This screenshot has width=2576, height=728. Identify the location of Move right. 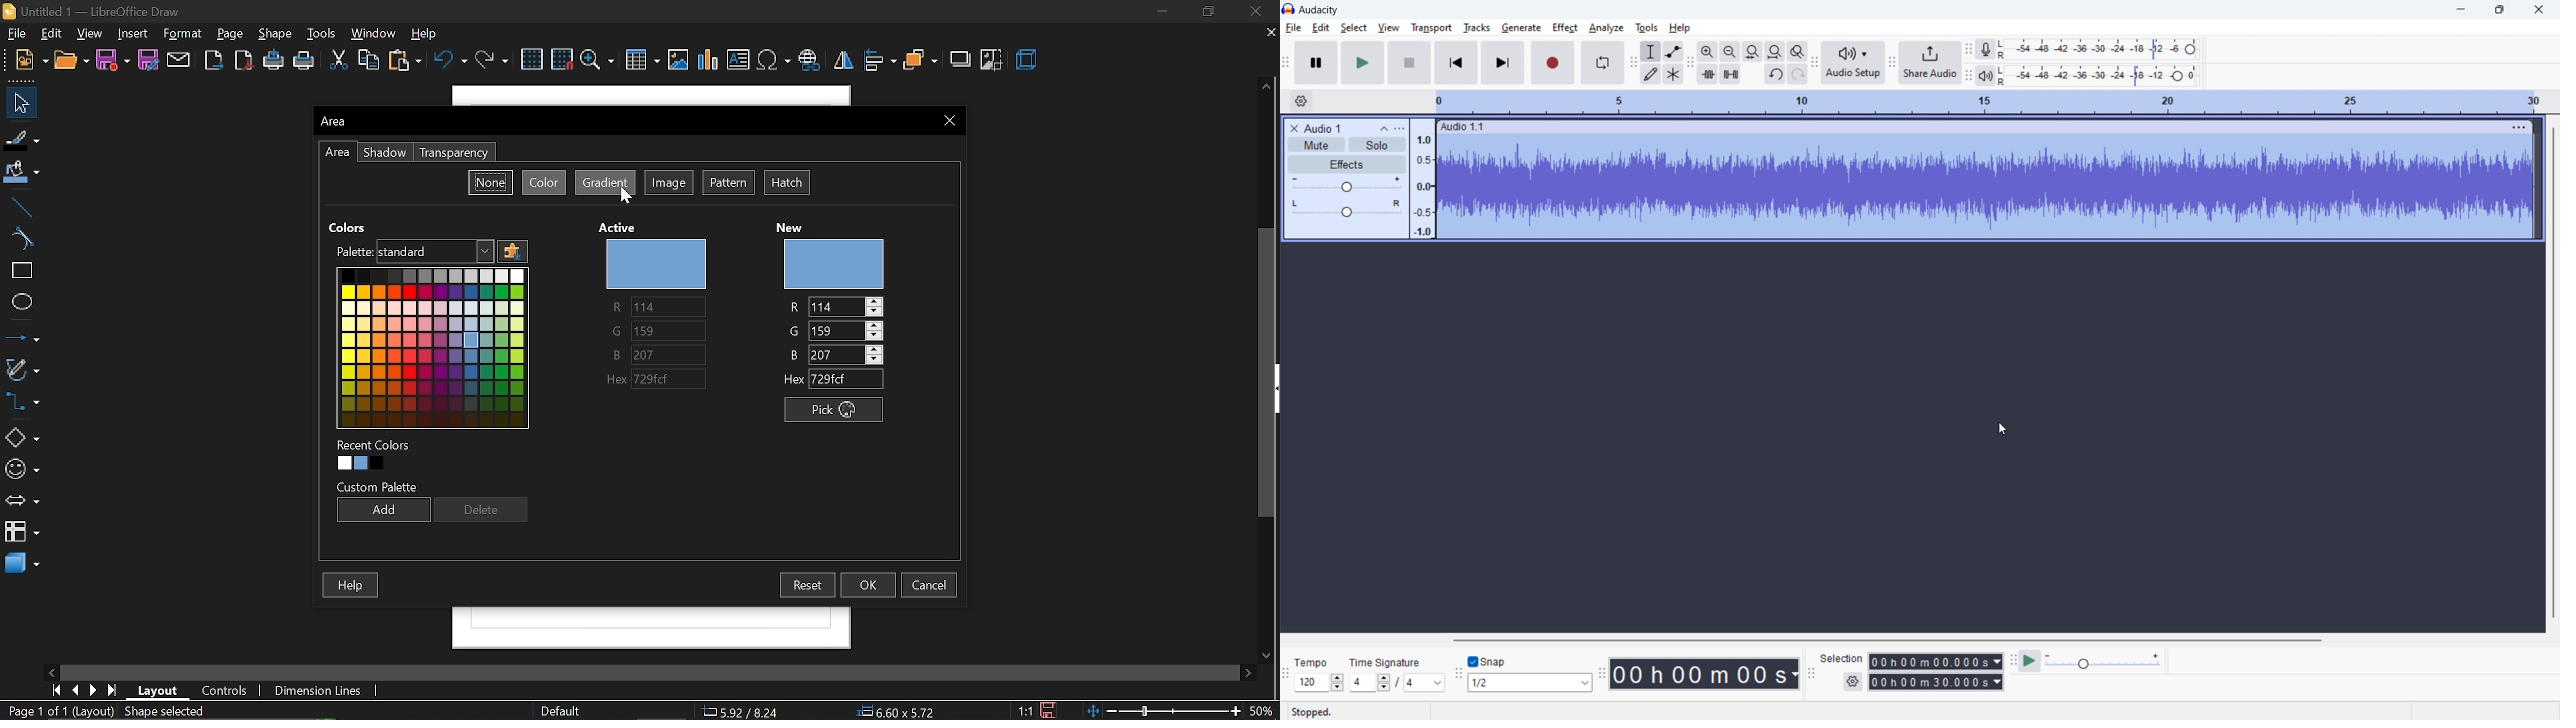
(1249, 673).